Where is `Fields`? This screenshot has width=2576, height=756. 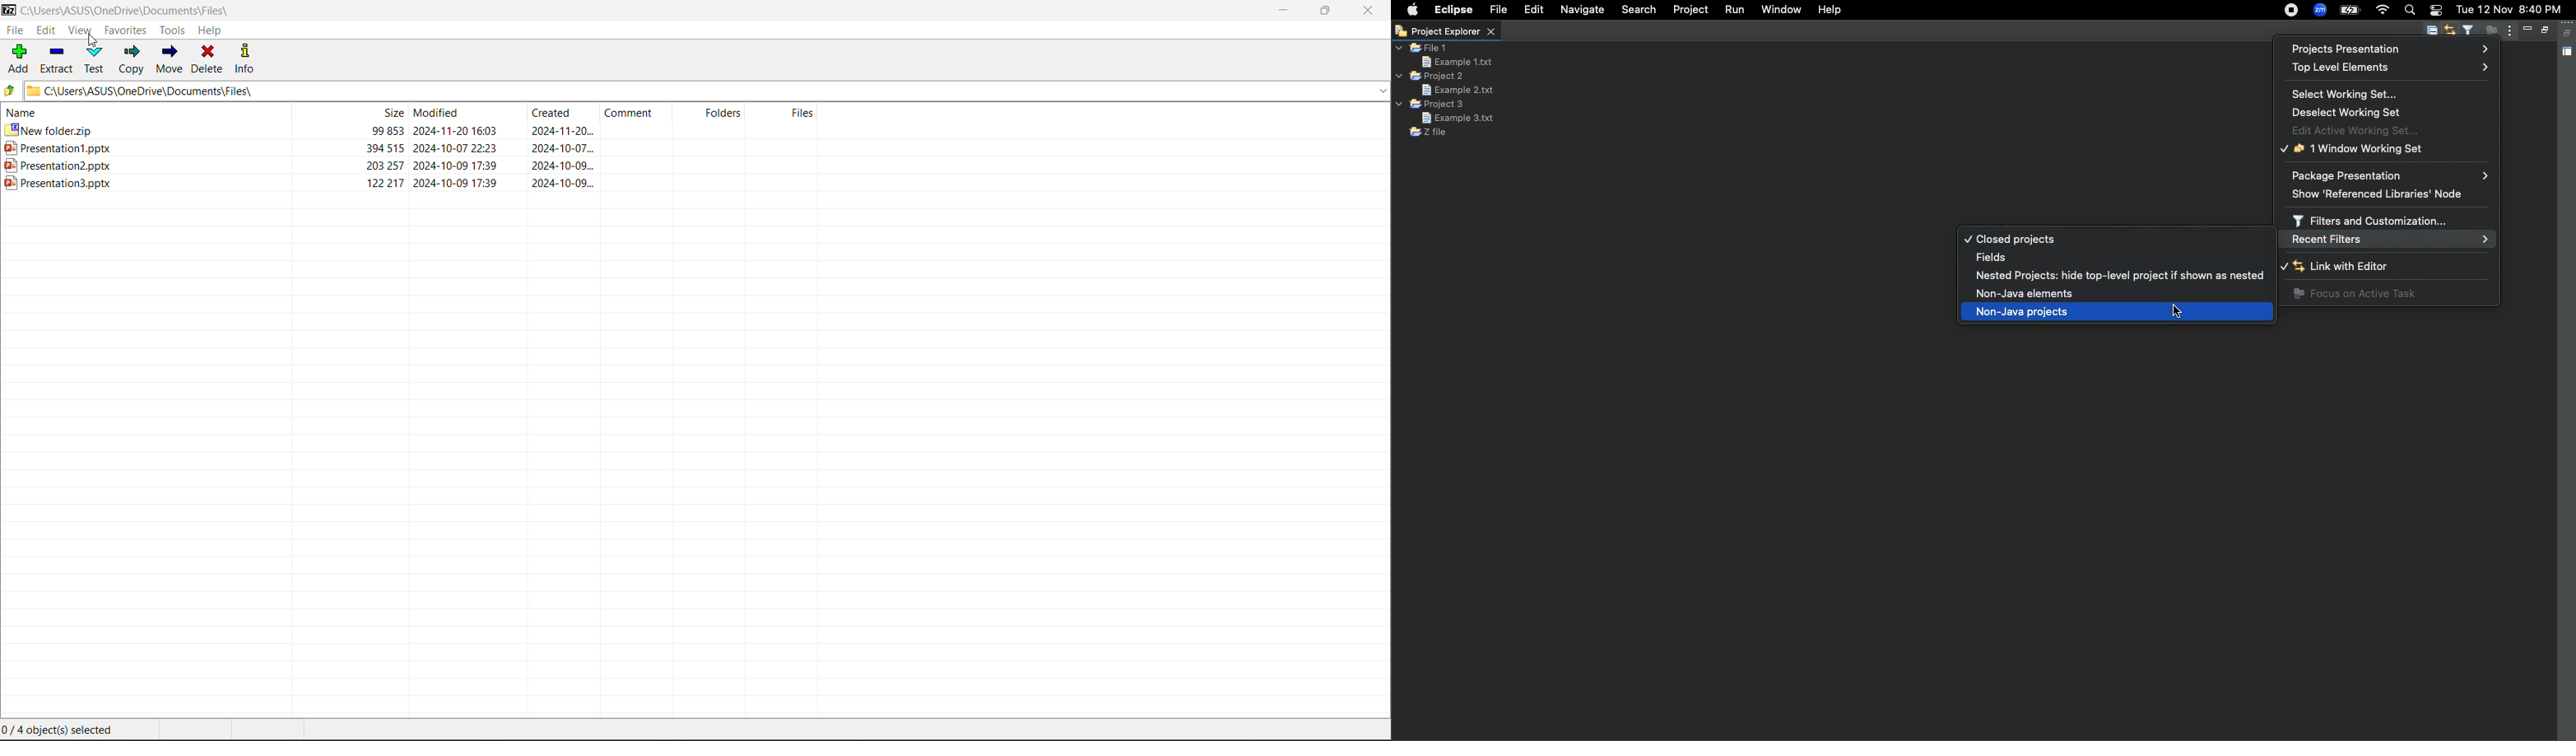 Fields is located at coordinates (2001, 259).